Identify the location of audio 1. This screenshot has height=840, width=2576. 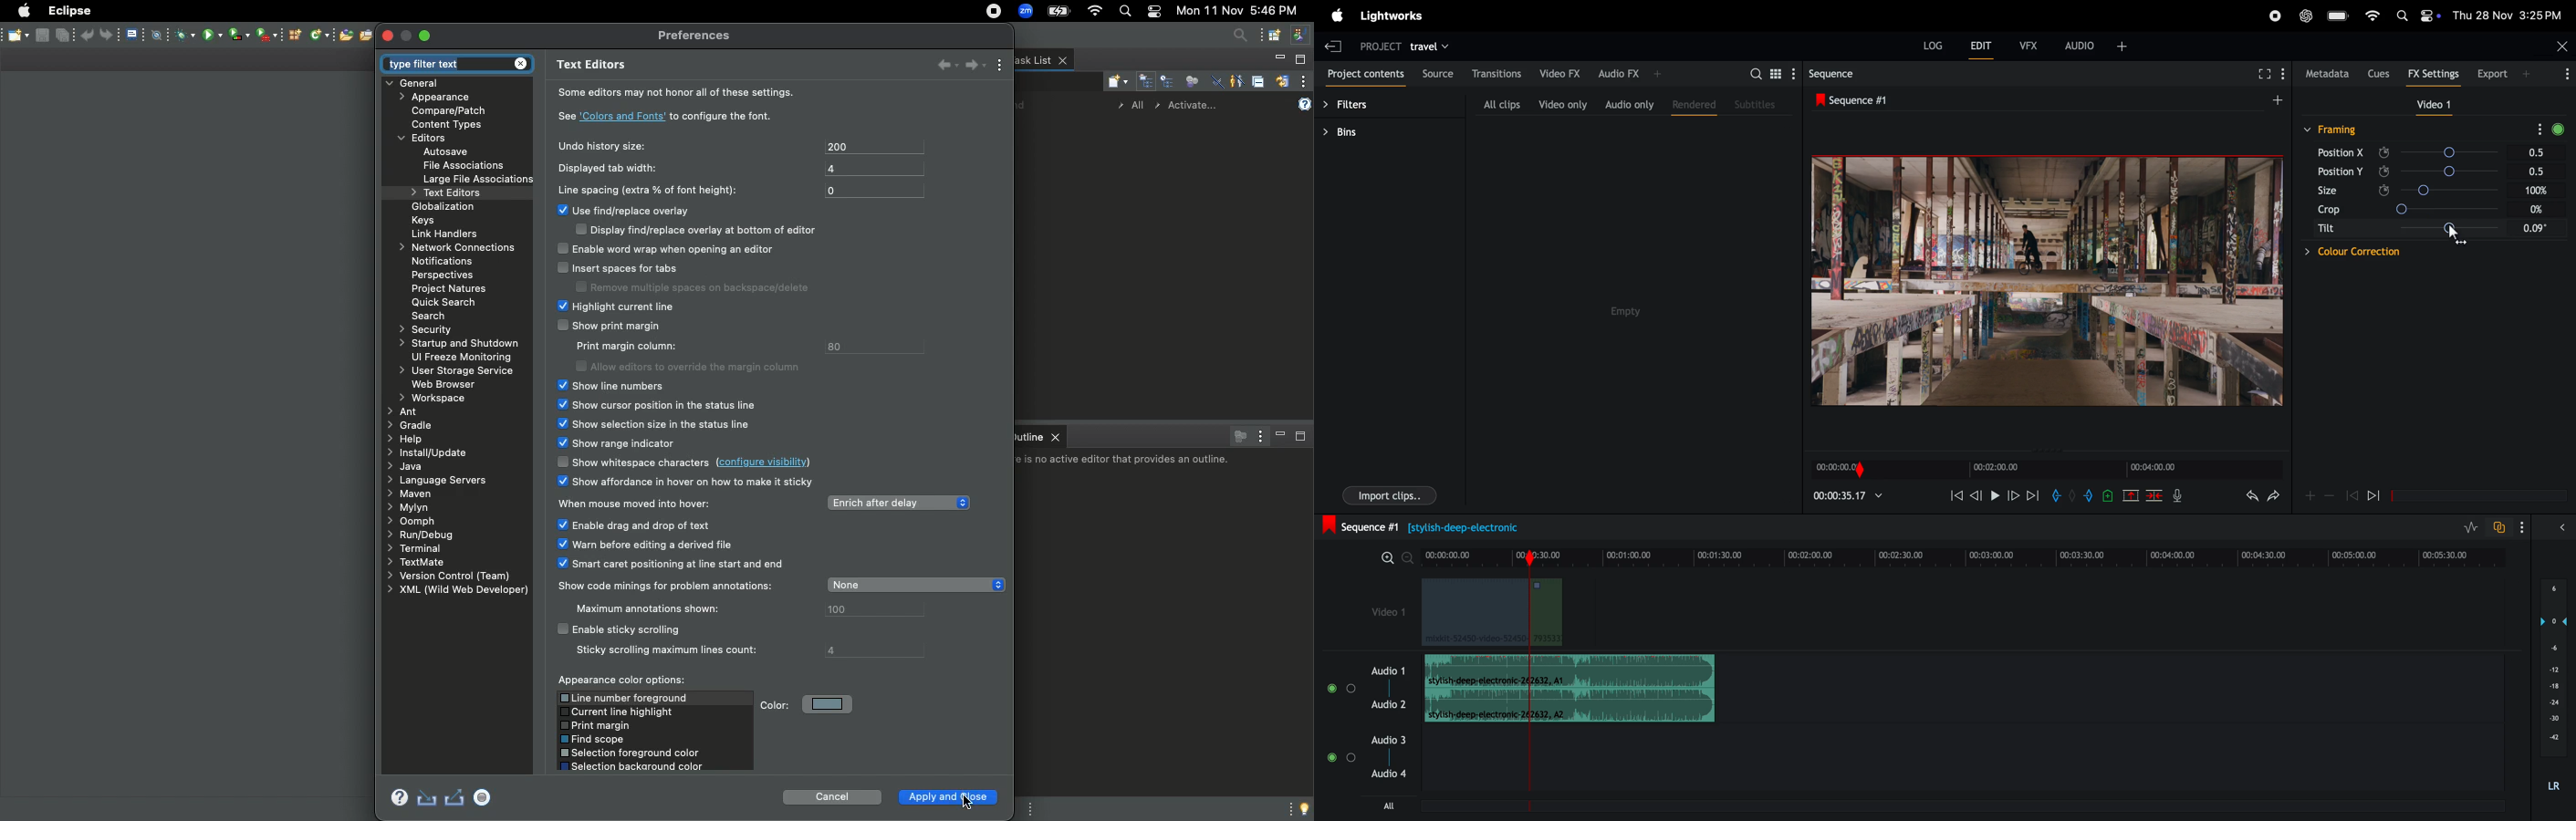
(1388, 671).